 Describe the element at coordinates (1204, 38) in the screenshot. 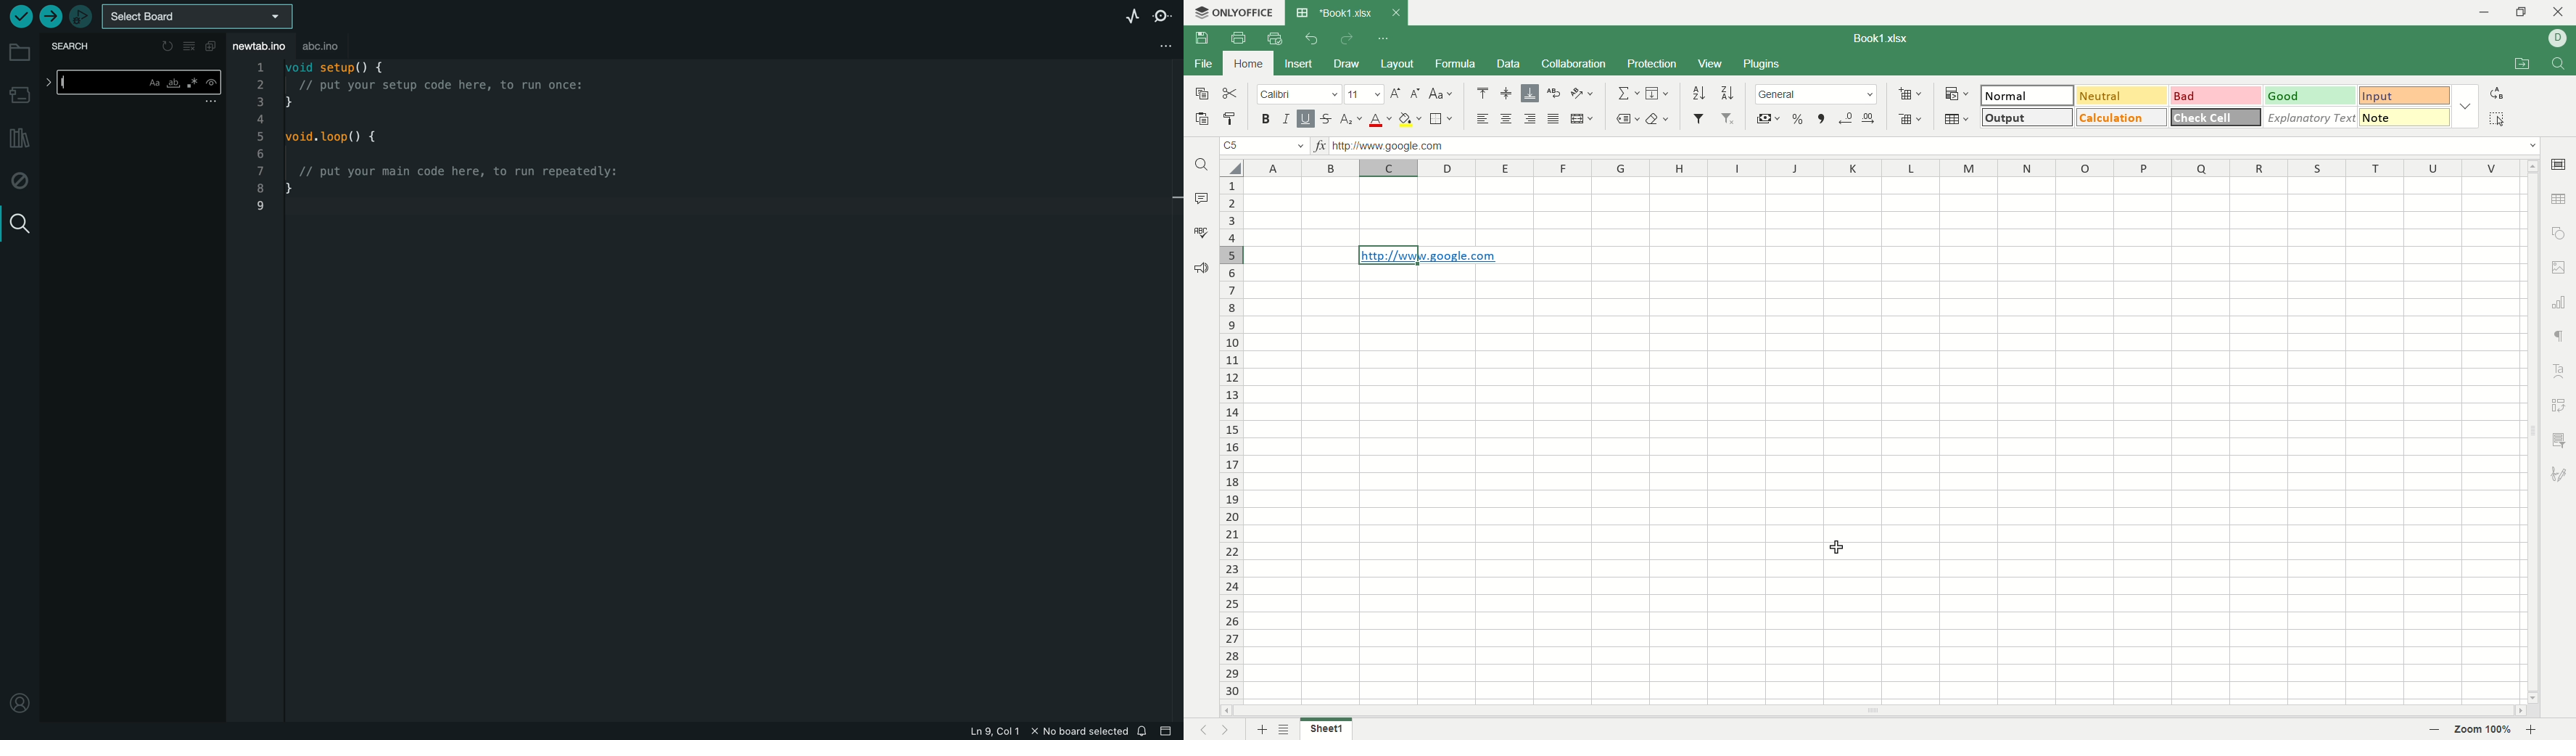

I see `save` at that location.